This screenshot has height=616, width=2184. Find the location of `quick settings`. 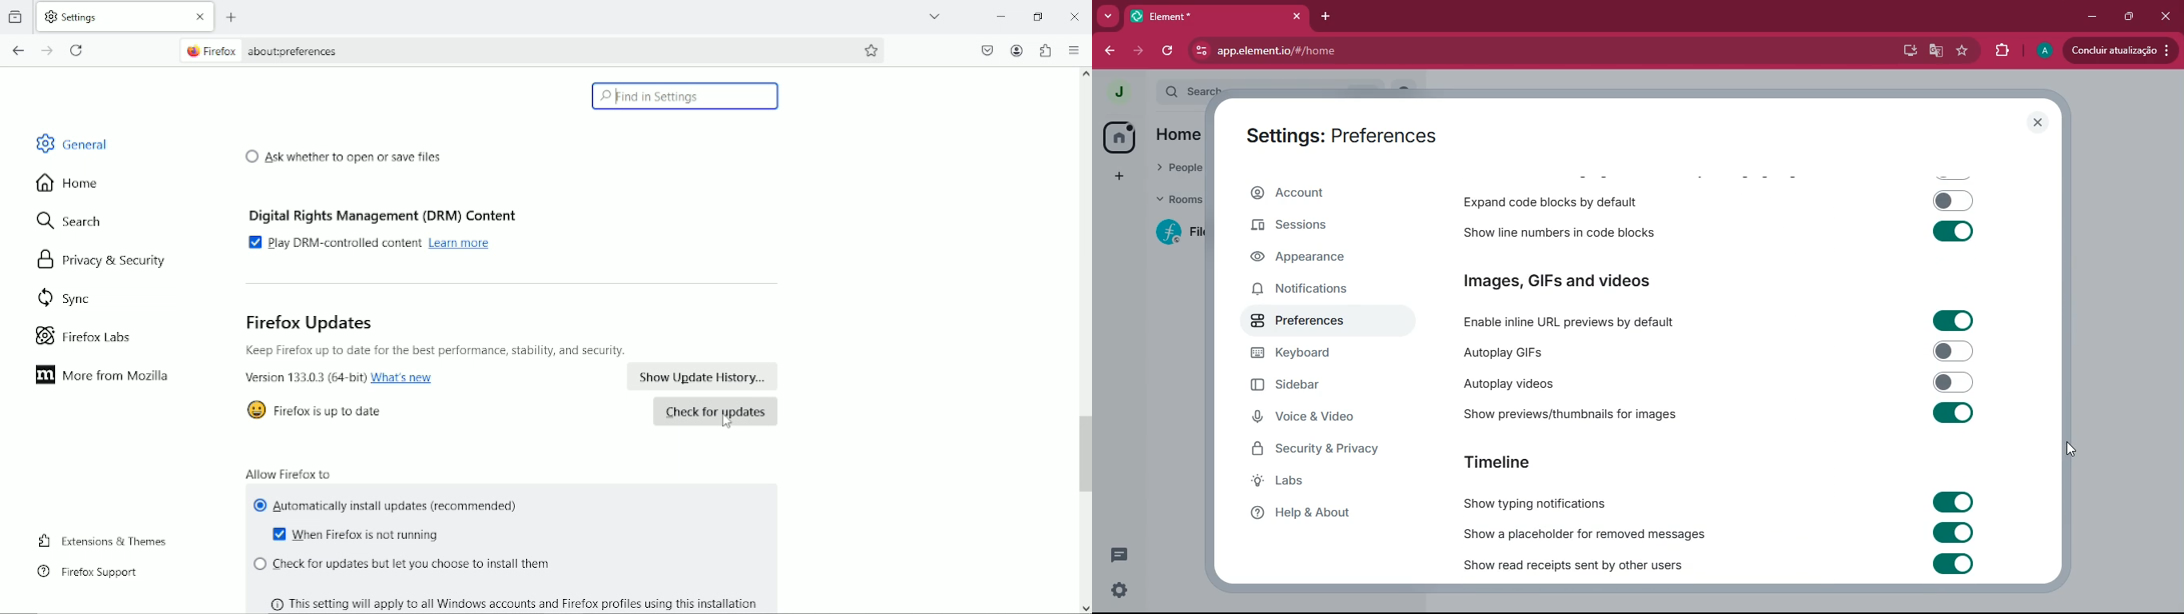

quick settings is located at coordinates (1119, 589).